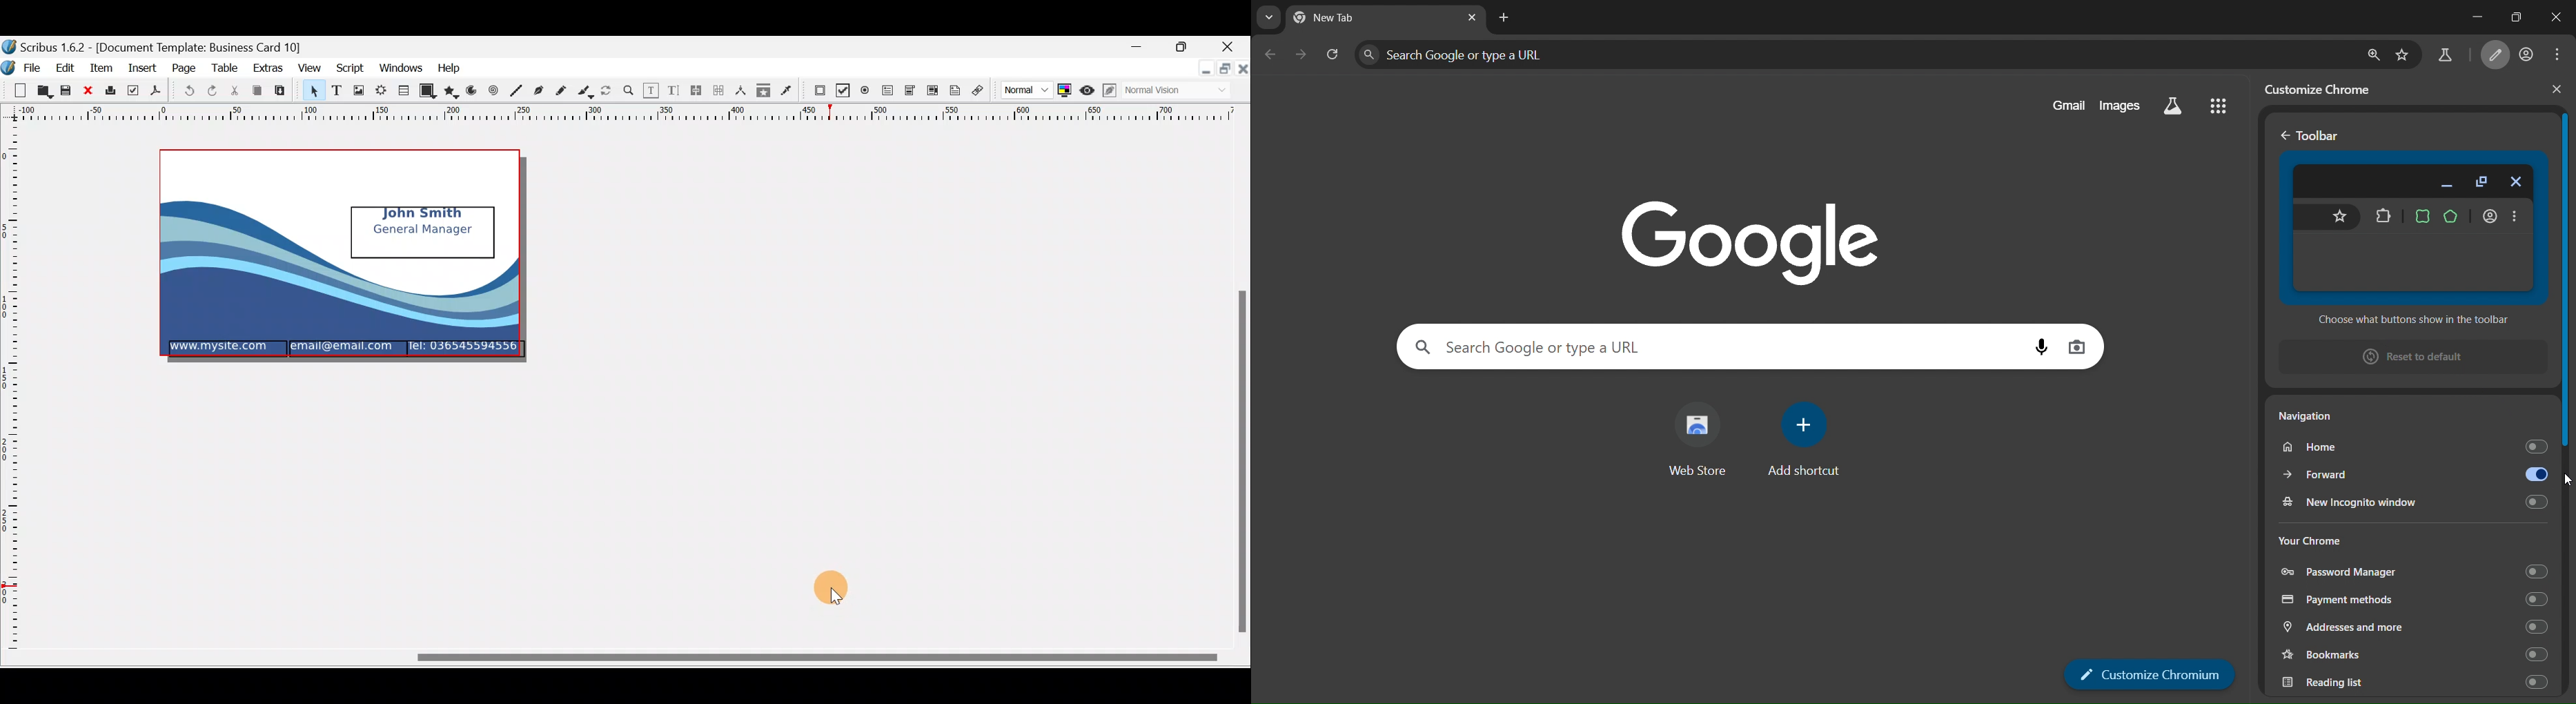 The image size is (2576, 728). I want to click on Edit contents of frame, so click(652, 91).